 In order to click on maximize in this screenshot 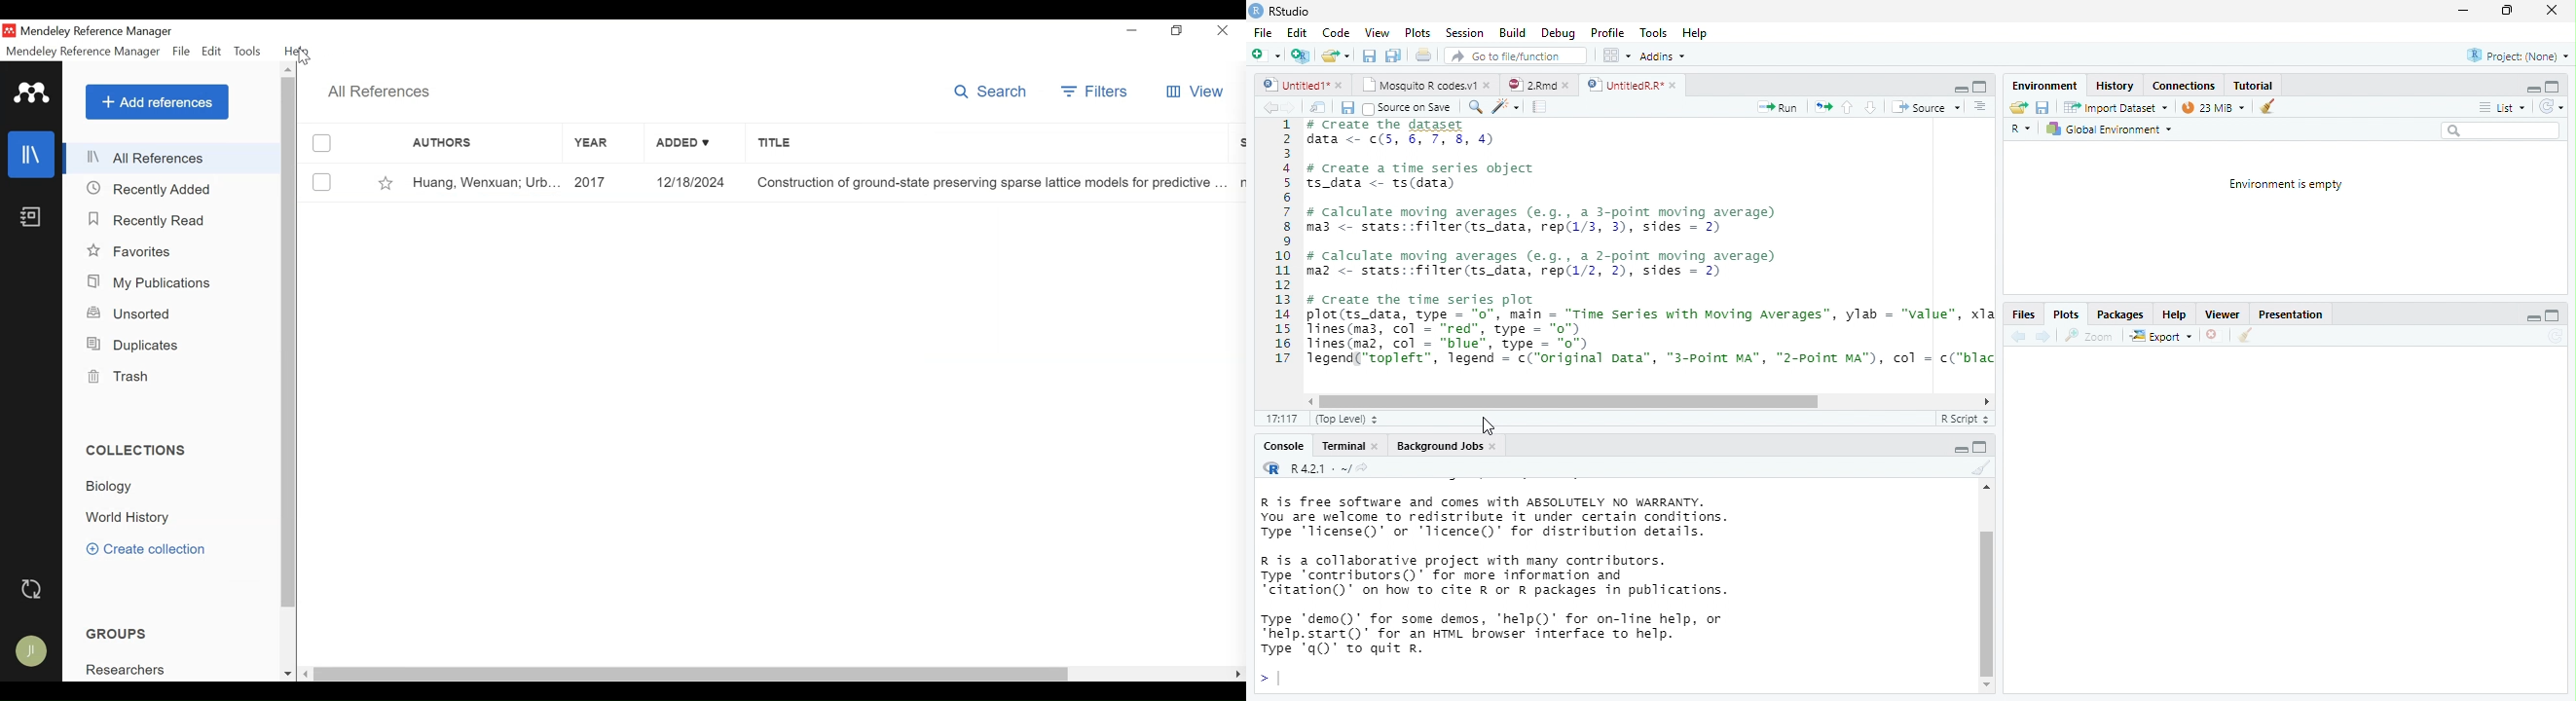, I will do `click(2507, 11)`.